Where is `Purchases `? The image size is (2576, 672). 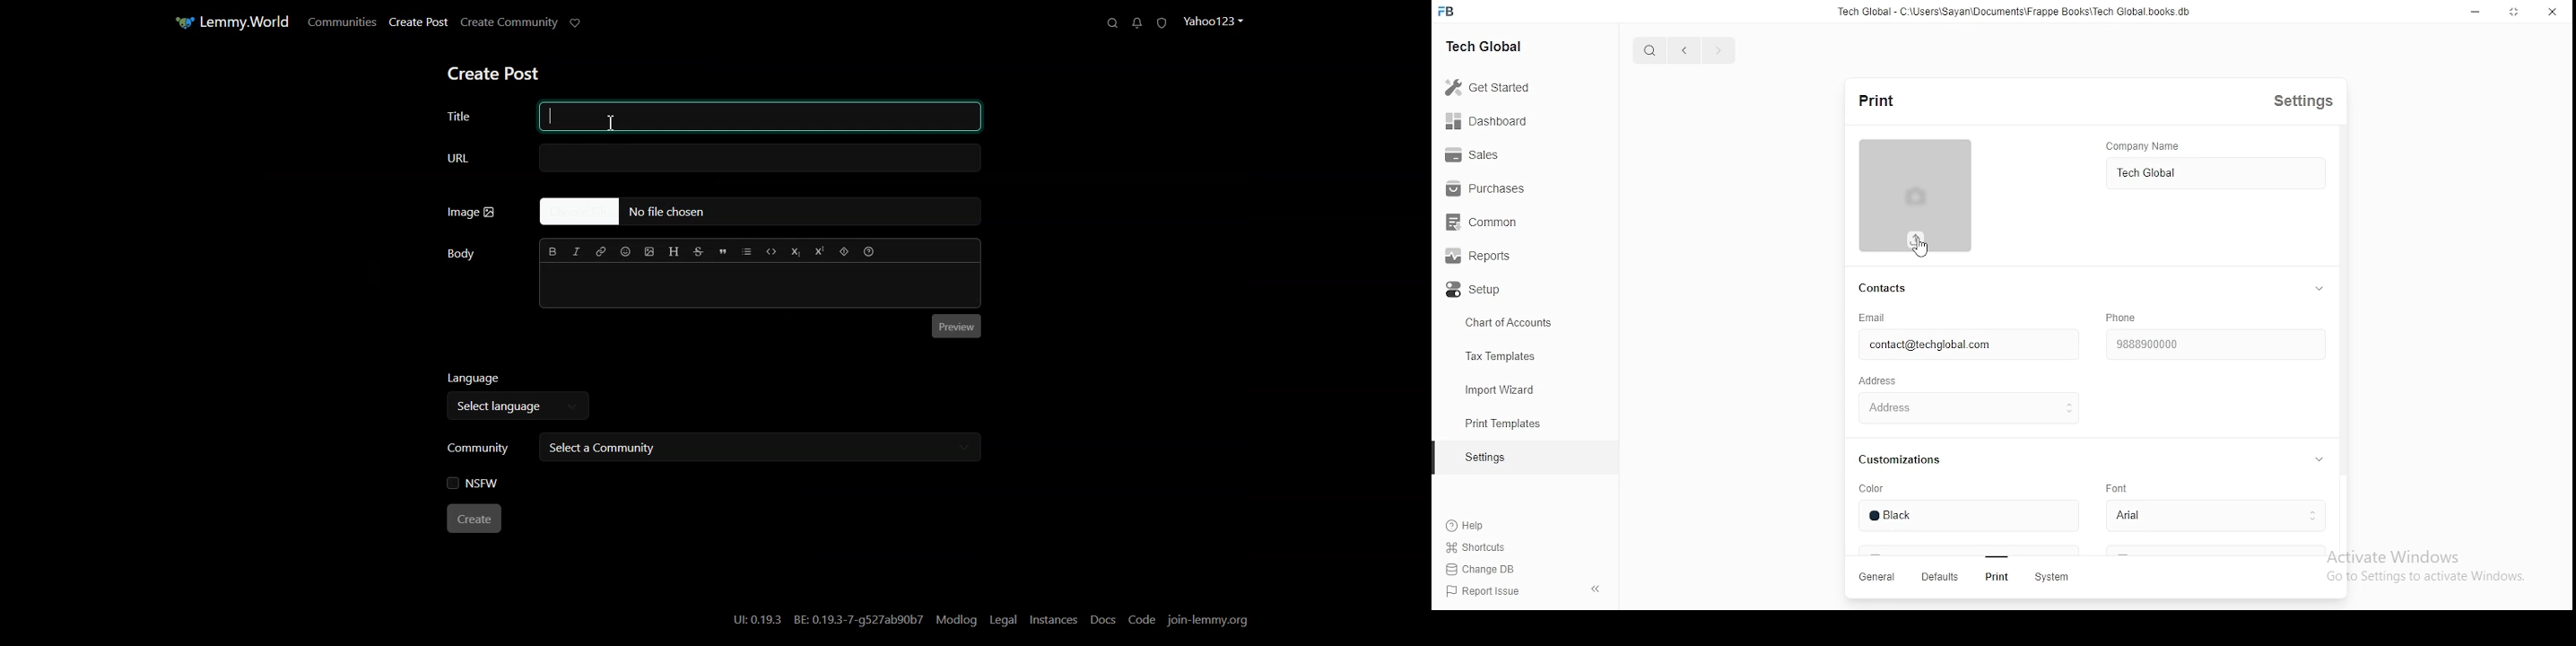
Purchases  is located at coordinates (1500, 192).